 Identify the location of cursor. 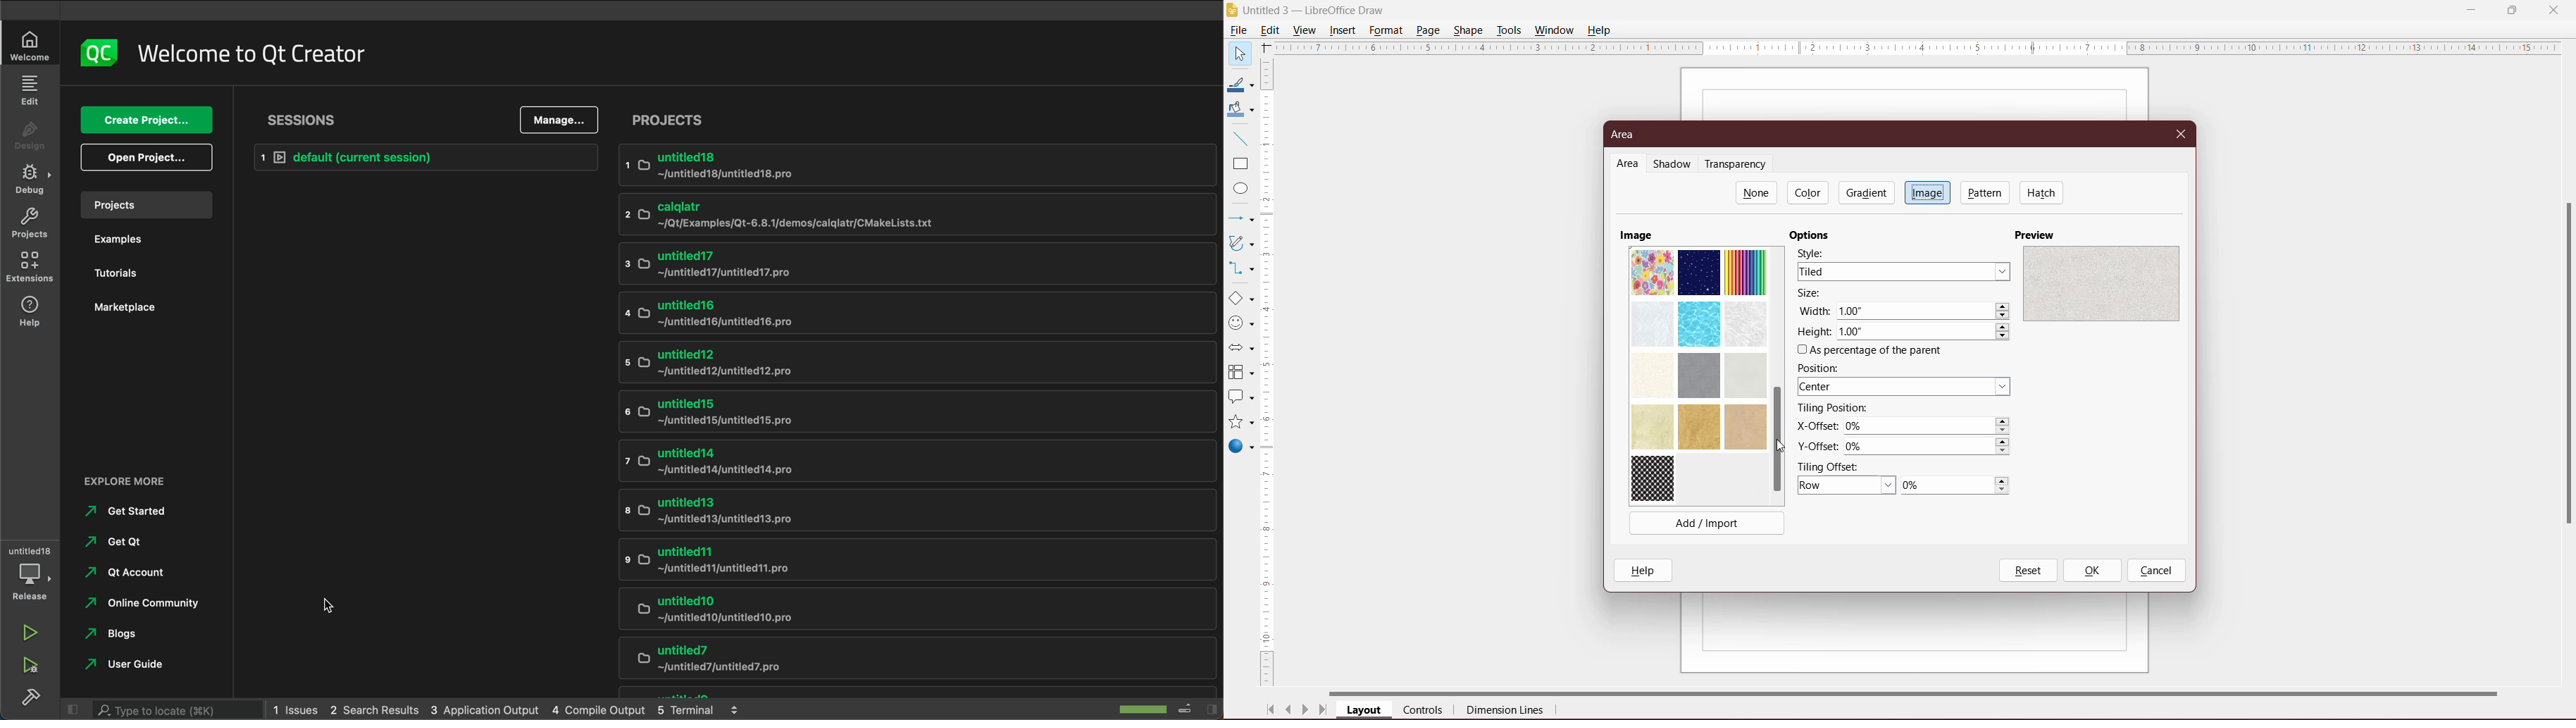
(320, 604).